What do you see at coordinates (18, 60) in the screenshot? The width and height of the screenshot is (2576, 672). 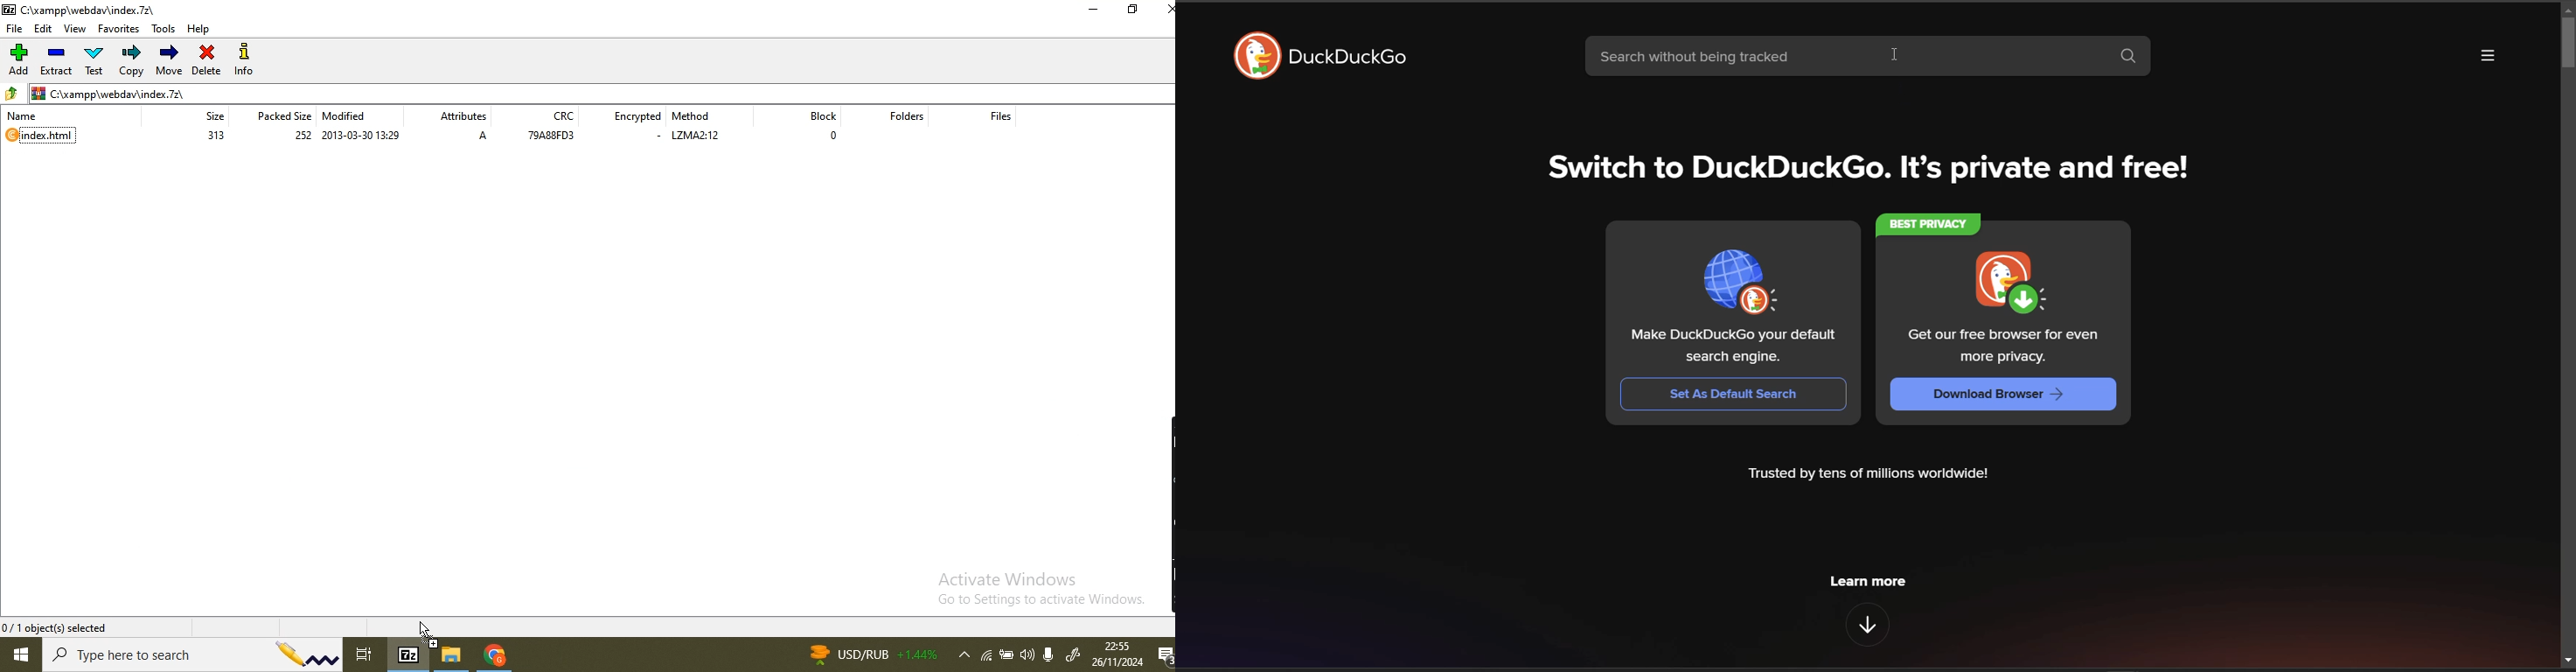 I see `add` at bounding box center [18, 60].